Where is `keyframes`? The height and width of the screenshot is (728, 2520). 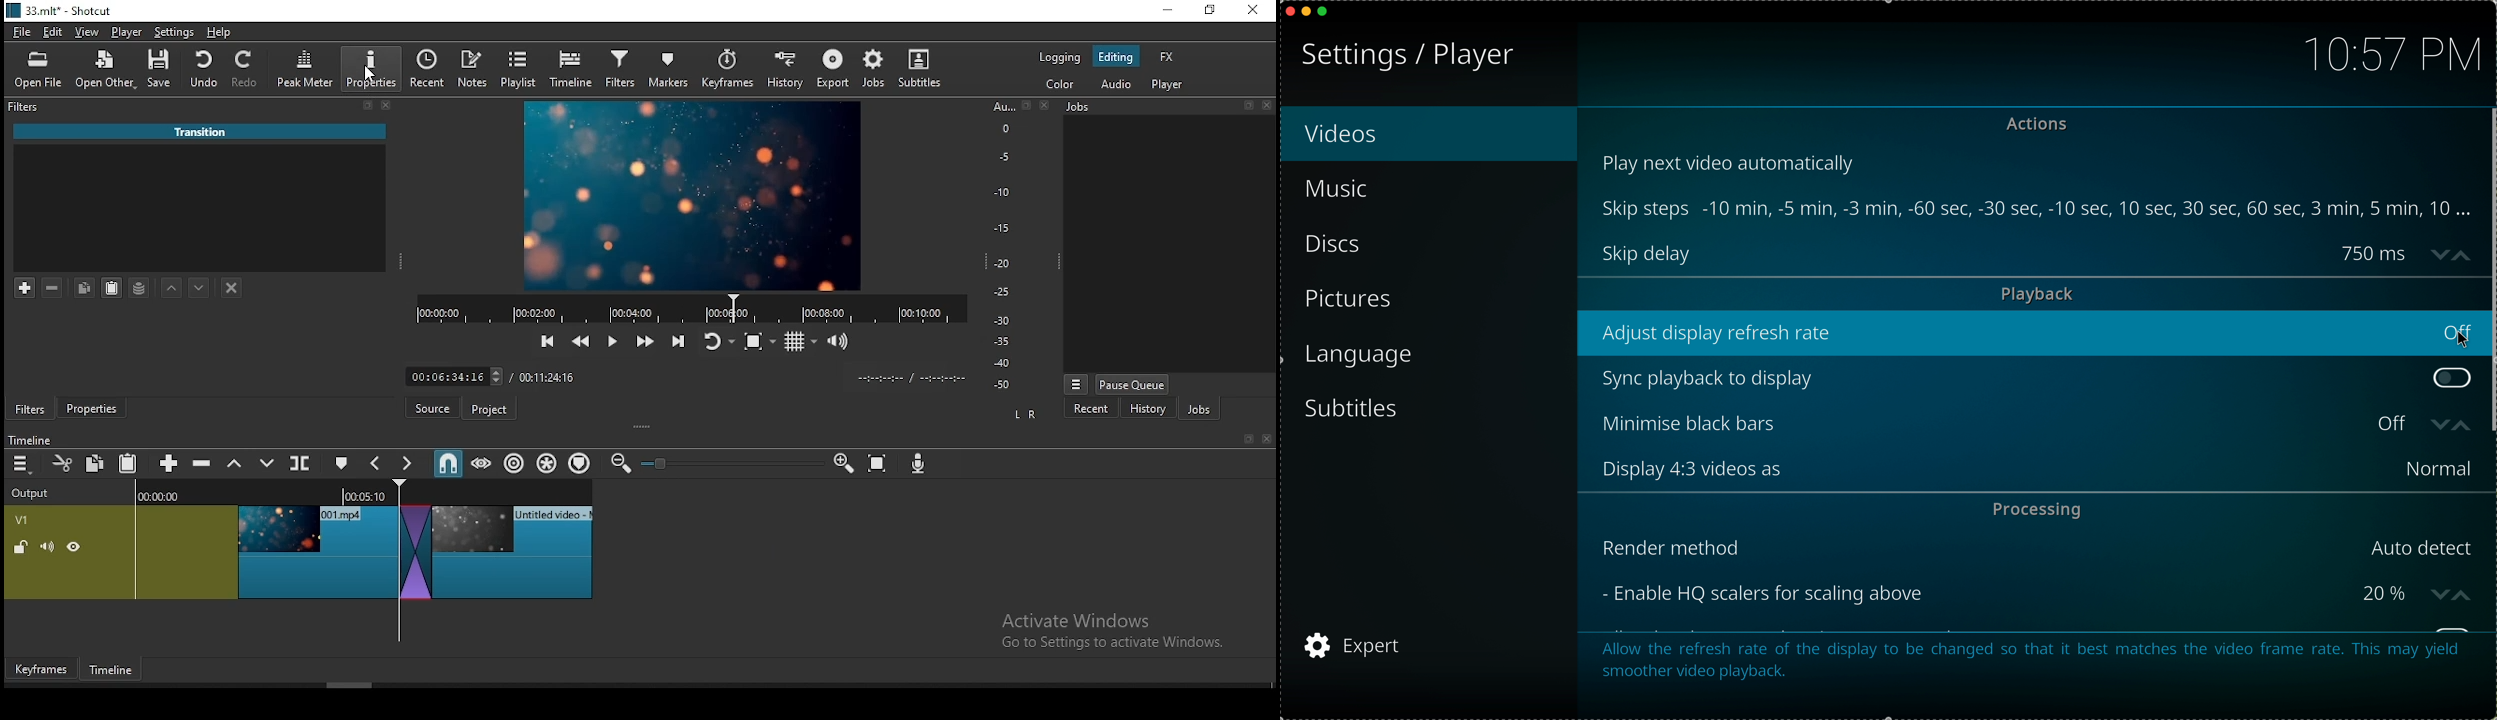 keyframes is located at coordinates (727, 70).